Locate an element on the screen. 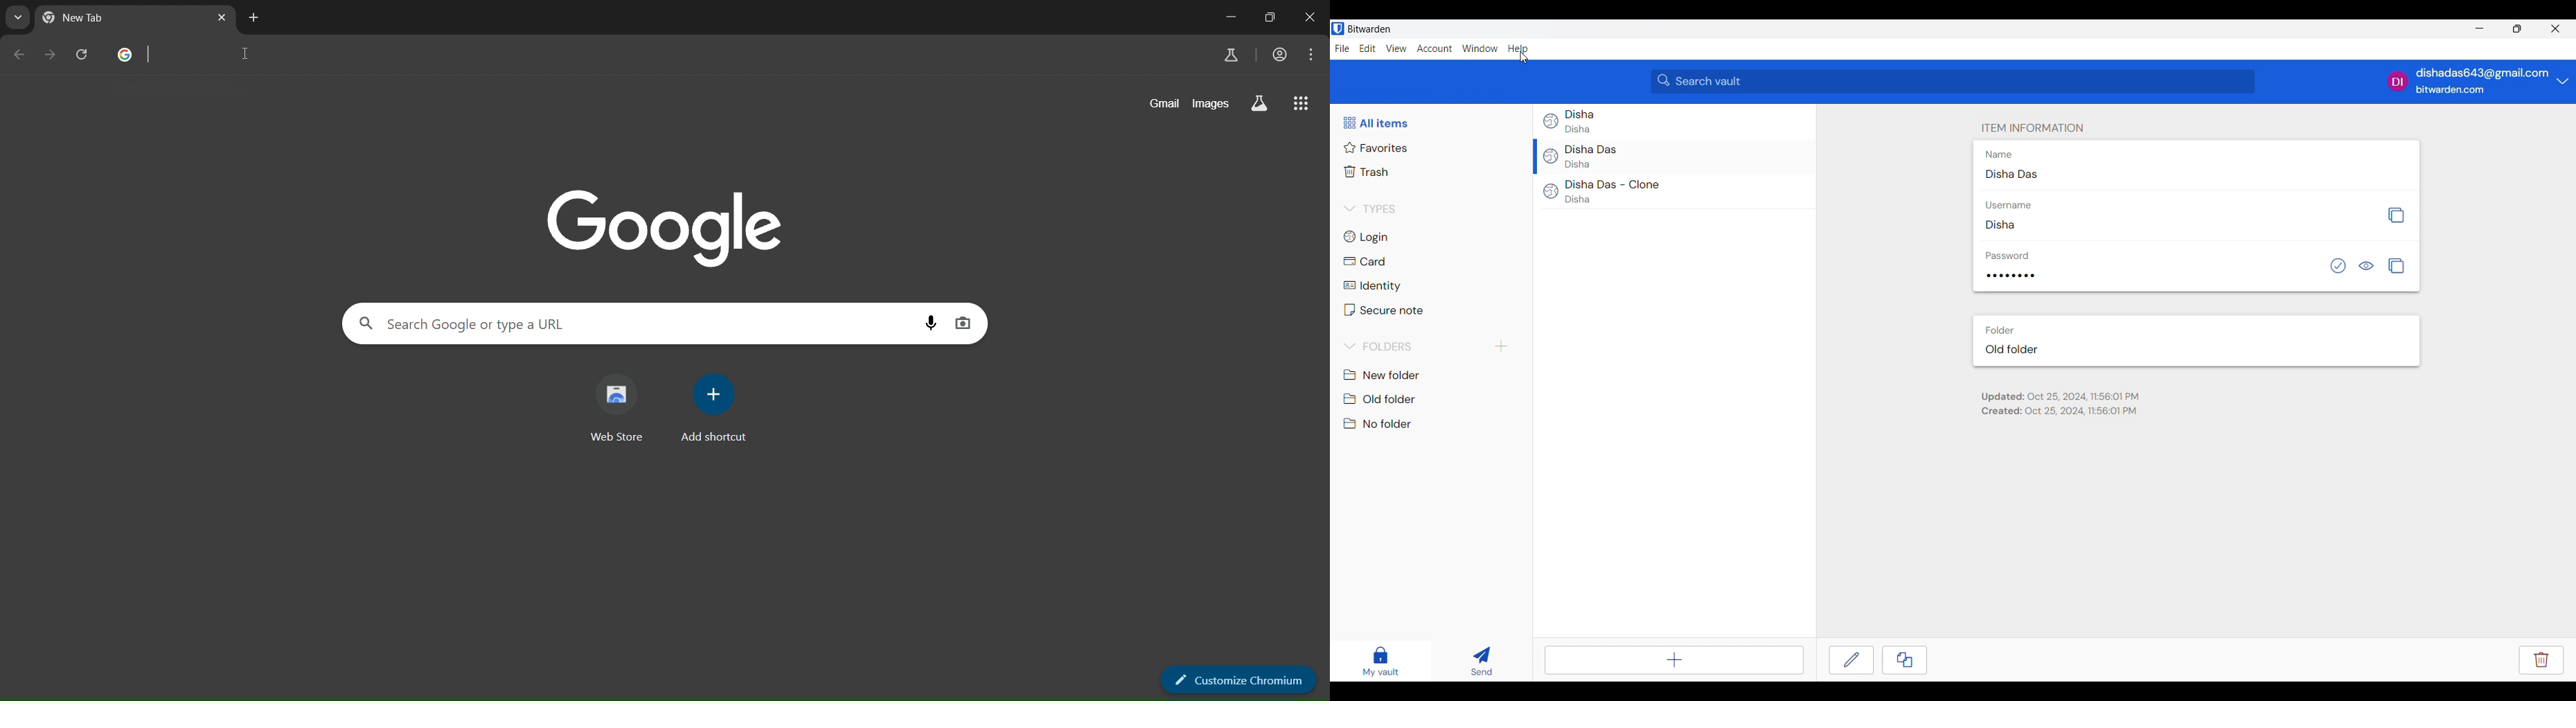  Google logo is located at coordinates (124, 56).